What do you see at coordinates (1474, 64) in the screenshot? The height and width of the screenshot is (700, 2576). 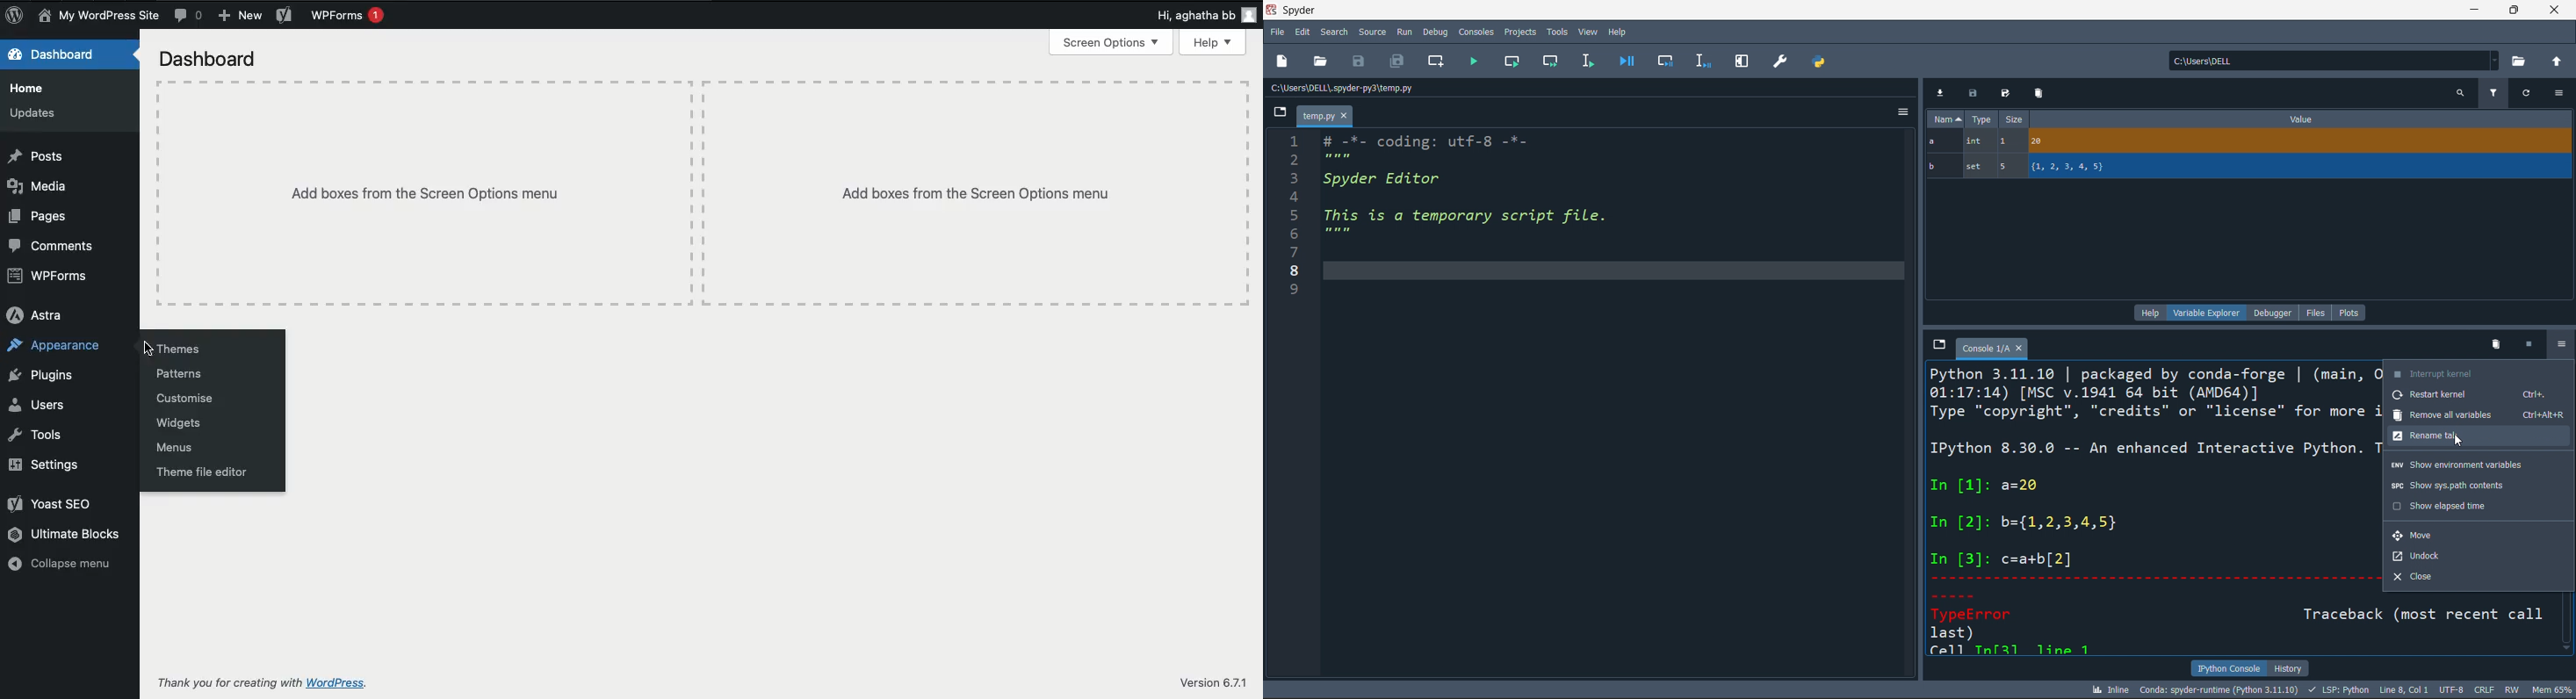 I see `run file` at bounding box center [1474, 64].